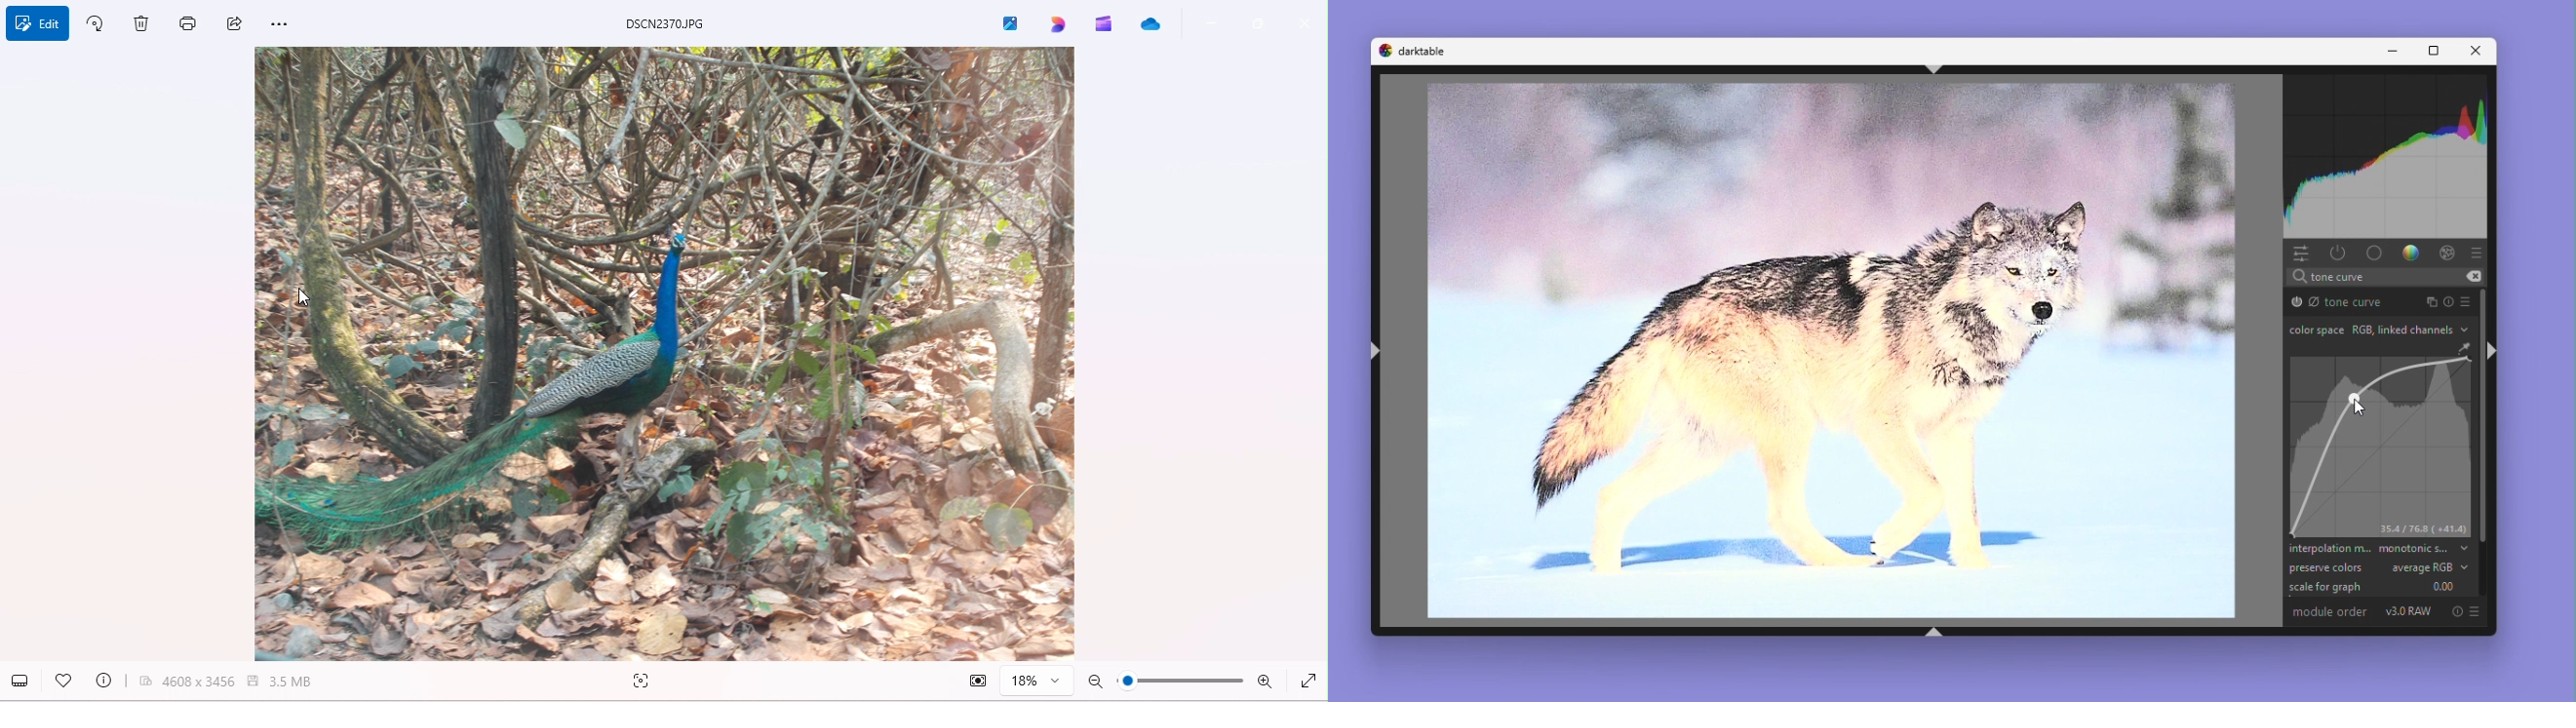  Describe the element at coordinates (1413, 51) in the screenshot. I see `Dark table logo` at that location.